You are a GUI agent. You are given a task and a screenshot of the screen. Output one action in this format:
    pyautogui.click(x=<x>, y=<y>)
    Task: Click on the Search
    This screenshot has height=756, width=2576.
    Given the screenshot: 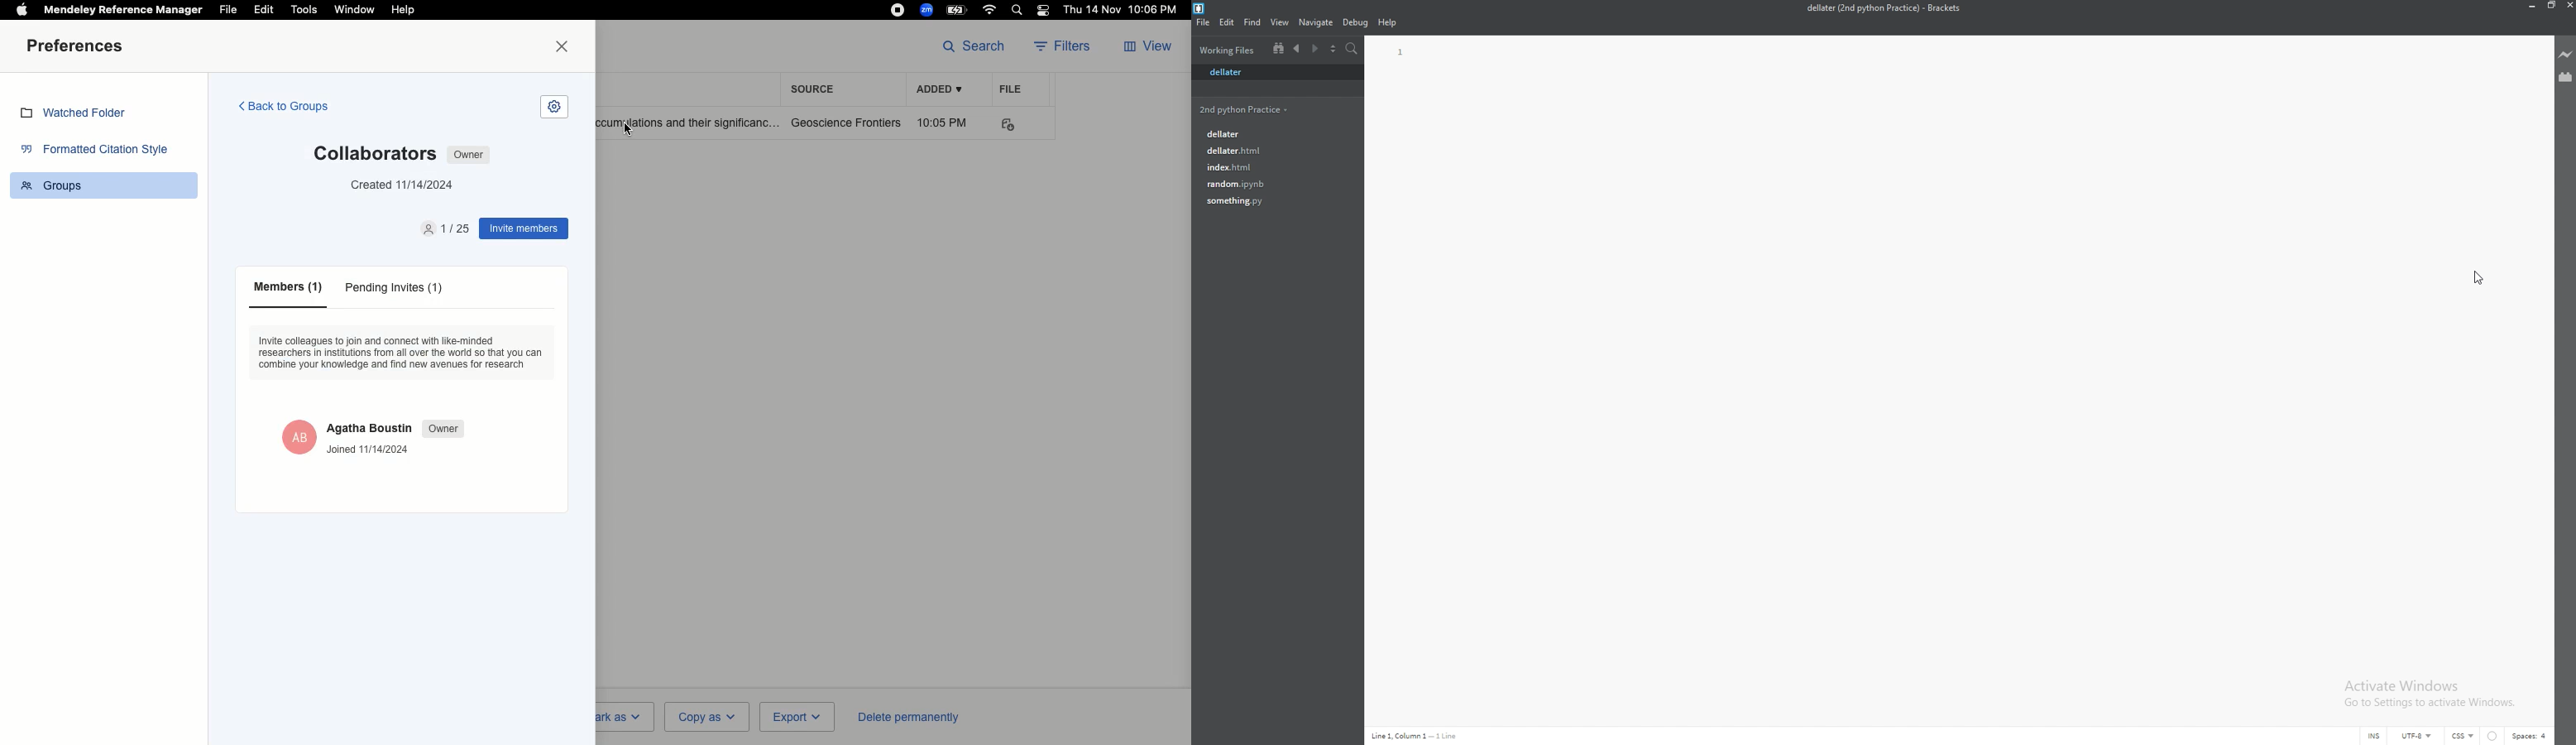 What is the action you would take?
    pyautogui.click(x=974, y=45)
    